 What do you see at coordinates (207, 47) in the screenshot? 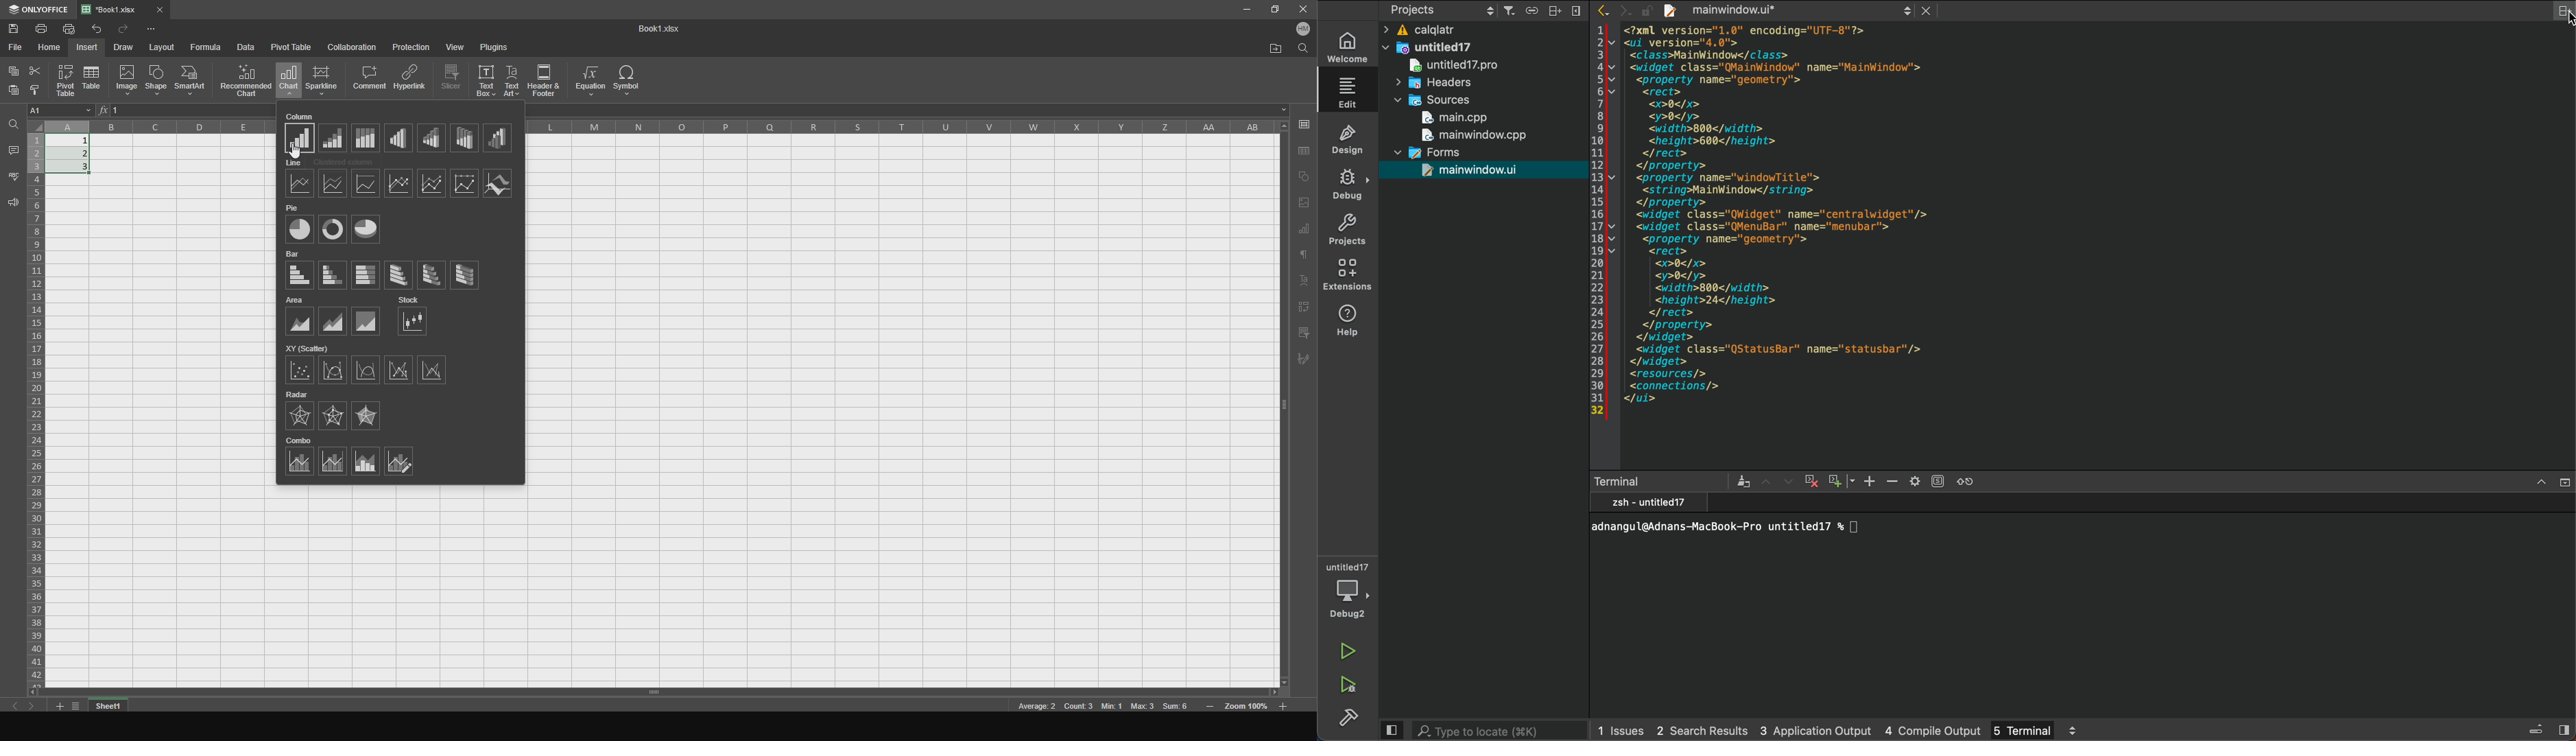
I see `formula` at bounding box center [207, 47].